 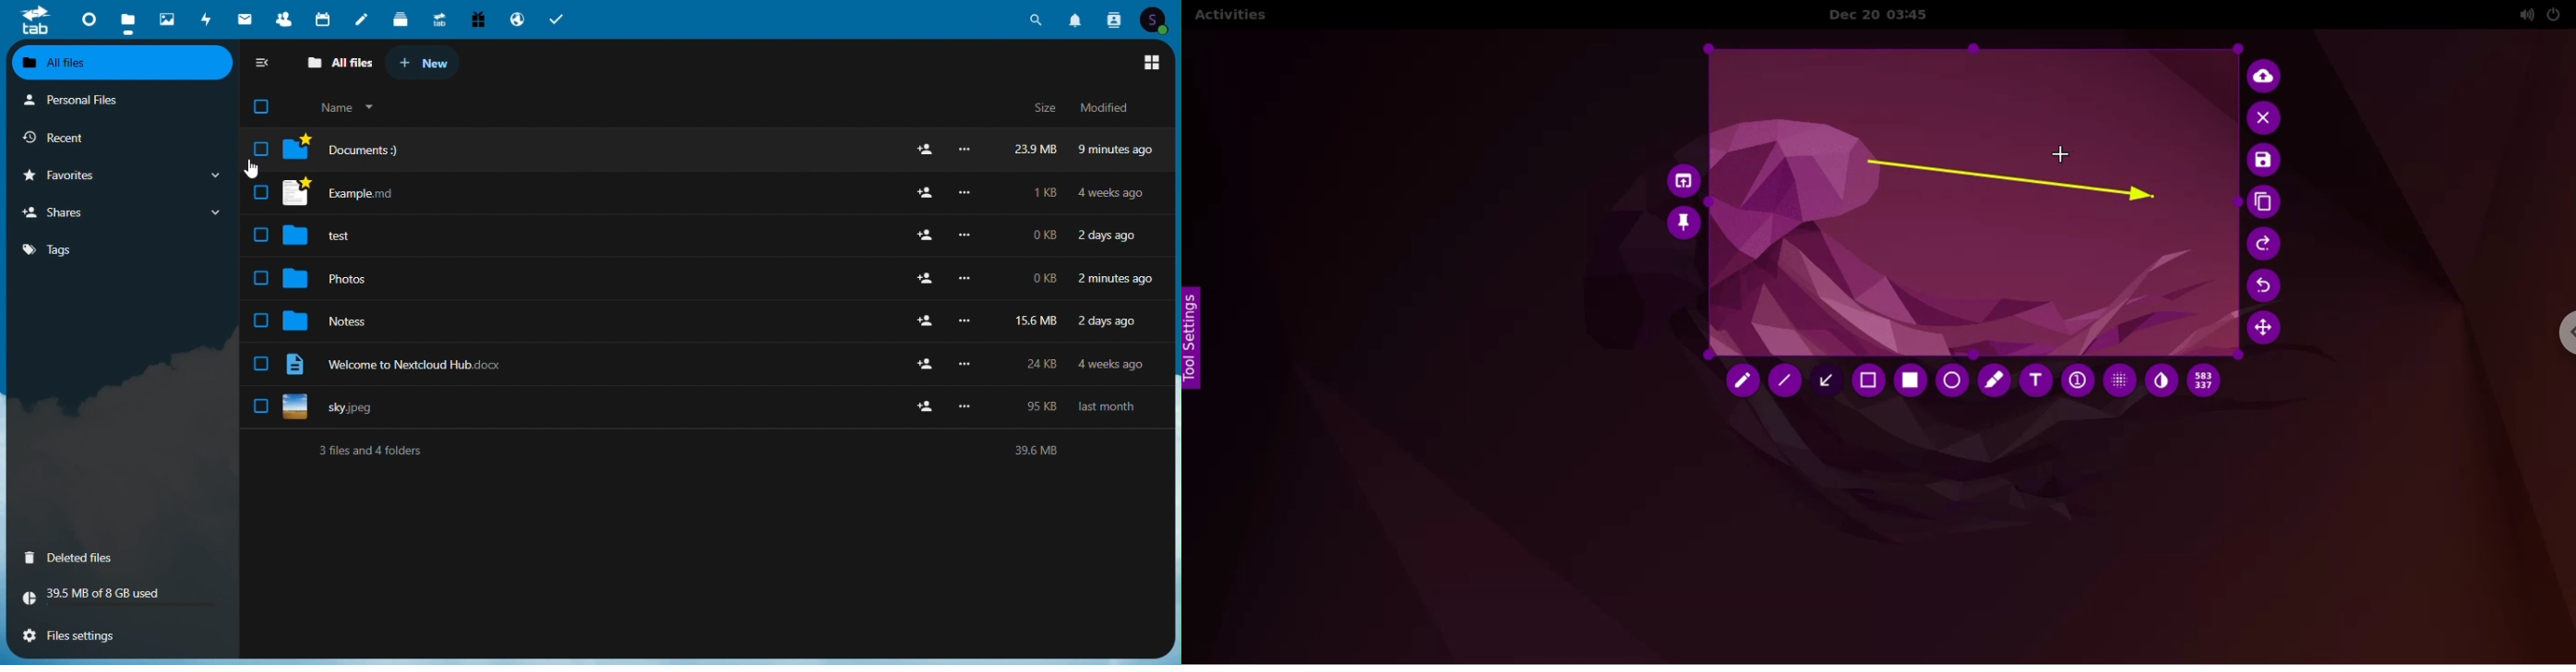 What do you see at coordinates (114, 175) in the screenshot?
I see `Favorites ` at bounding box center [114, 175].